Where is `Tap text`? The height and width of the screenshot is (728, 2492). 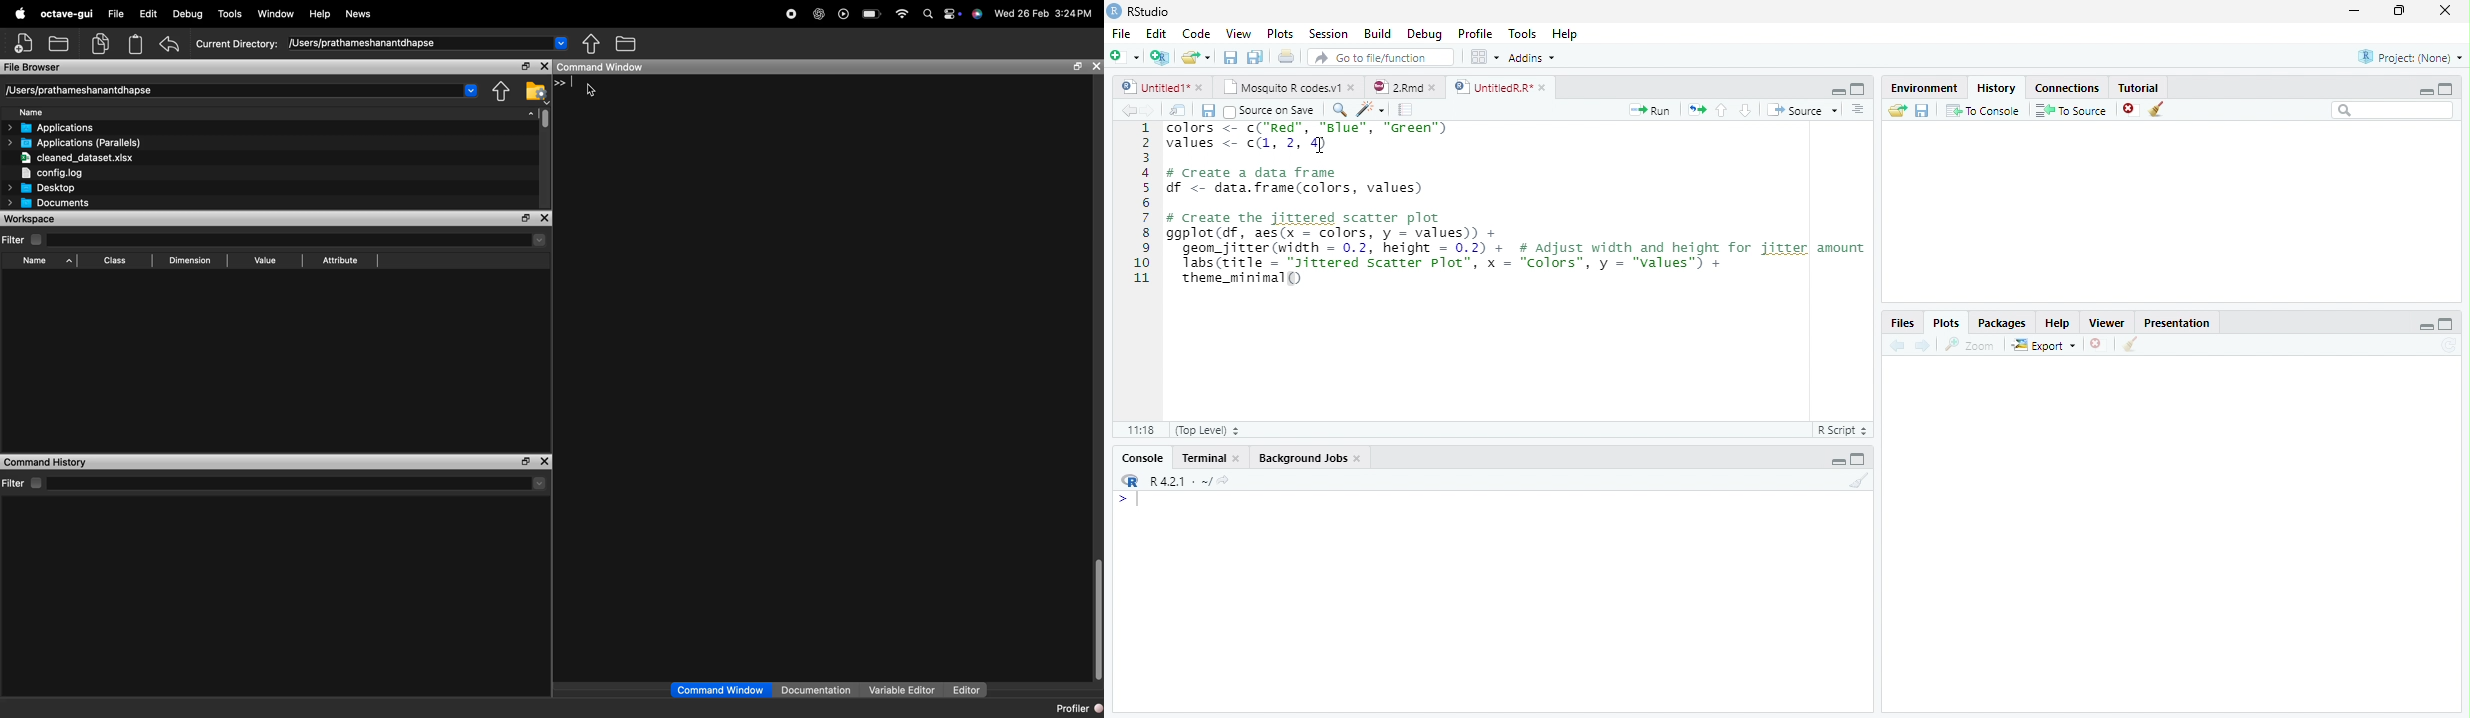
Tap text is located at coordinates (575, 83).